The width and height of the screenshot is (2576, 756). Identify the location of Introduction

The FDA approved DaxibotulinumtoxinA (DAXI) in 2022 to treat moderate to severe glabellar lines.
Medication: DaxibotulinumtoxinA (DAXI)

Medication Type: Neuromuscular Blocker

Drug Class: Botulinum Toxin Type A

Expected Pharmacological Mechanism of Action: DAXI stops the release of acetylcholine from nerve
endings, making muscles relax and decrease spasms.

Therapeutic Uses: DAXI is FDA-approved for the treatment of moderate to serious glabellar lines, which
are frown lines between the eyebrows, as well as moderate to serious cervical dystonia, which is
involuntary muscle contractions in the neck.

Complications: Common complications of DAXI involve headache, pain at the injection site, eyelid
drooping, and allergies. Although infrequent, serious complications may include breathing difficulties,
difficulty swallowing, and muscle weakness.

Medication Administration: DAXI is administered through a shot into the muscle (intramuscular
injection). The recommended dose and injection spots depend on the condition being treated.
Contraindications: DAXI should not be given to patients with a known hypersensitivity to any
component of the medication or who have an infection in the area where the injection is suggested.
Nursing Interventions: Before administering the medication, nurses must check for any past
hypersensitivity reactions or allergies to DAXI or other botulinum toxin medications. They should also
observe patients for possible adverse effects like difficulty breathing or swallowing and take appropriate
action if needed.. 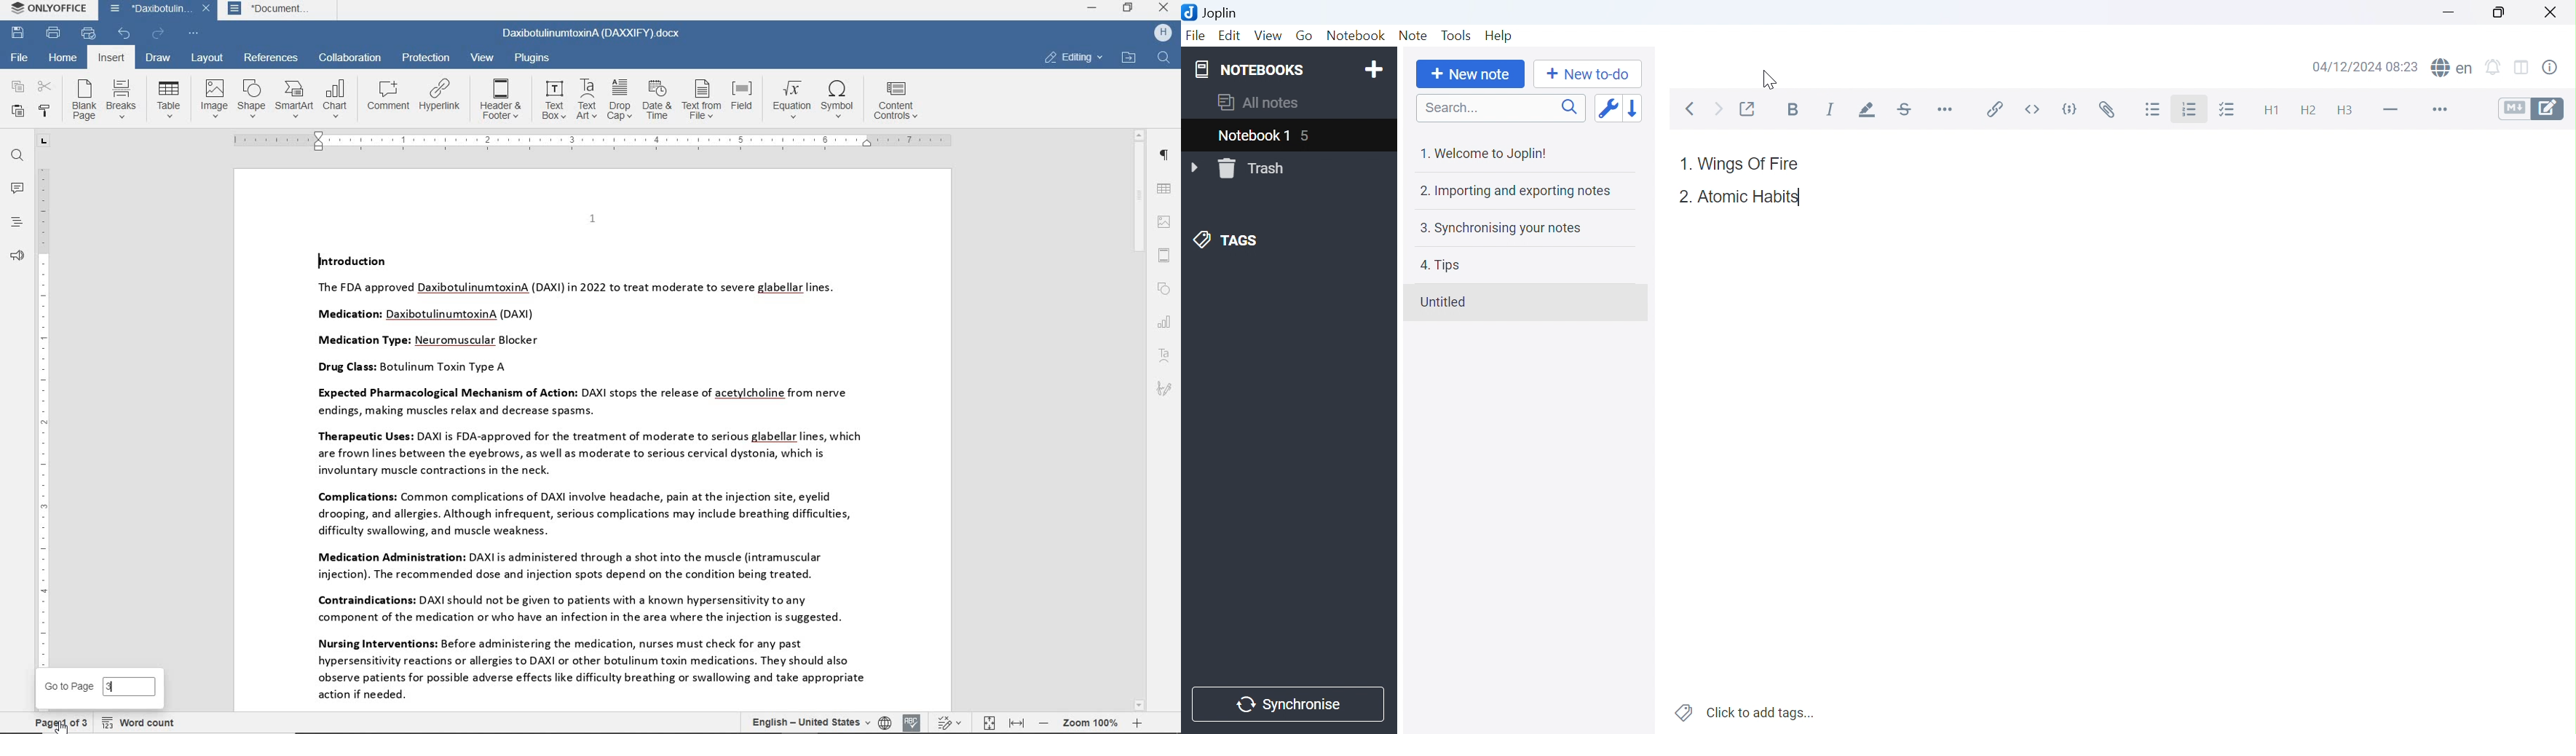
(583, 478).